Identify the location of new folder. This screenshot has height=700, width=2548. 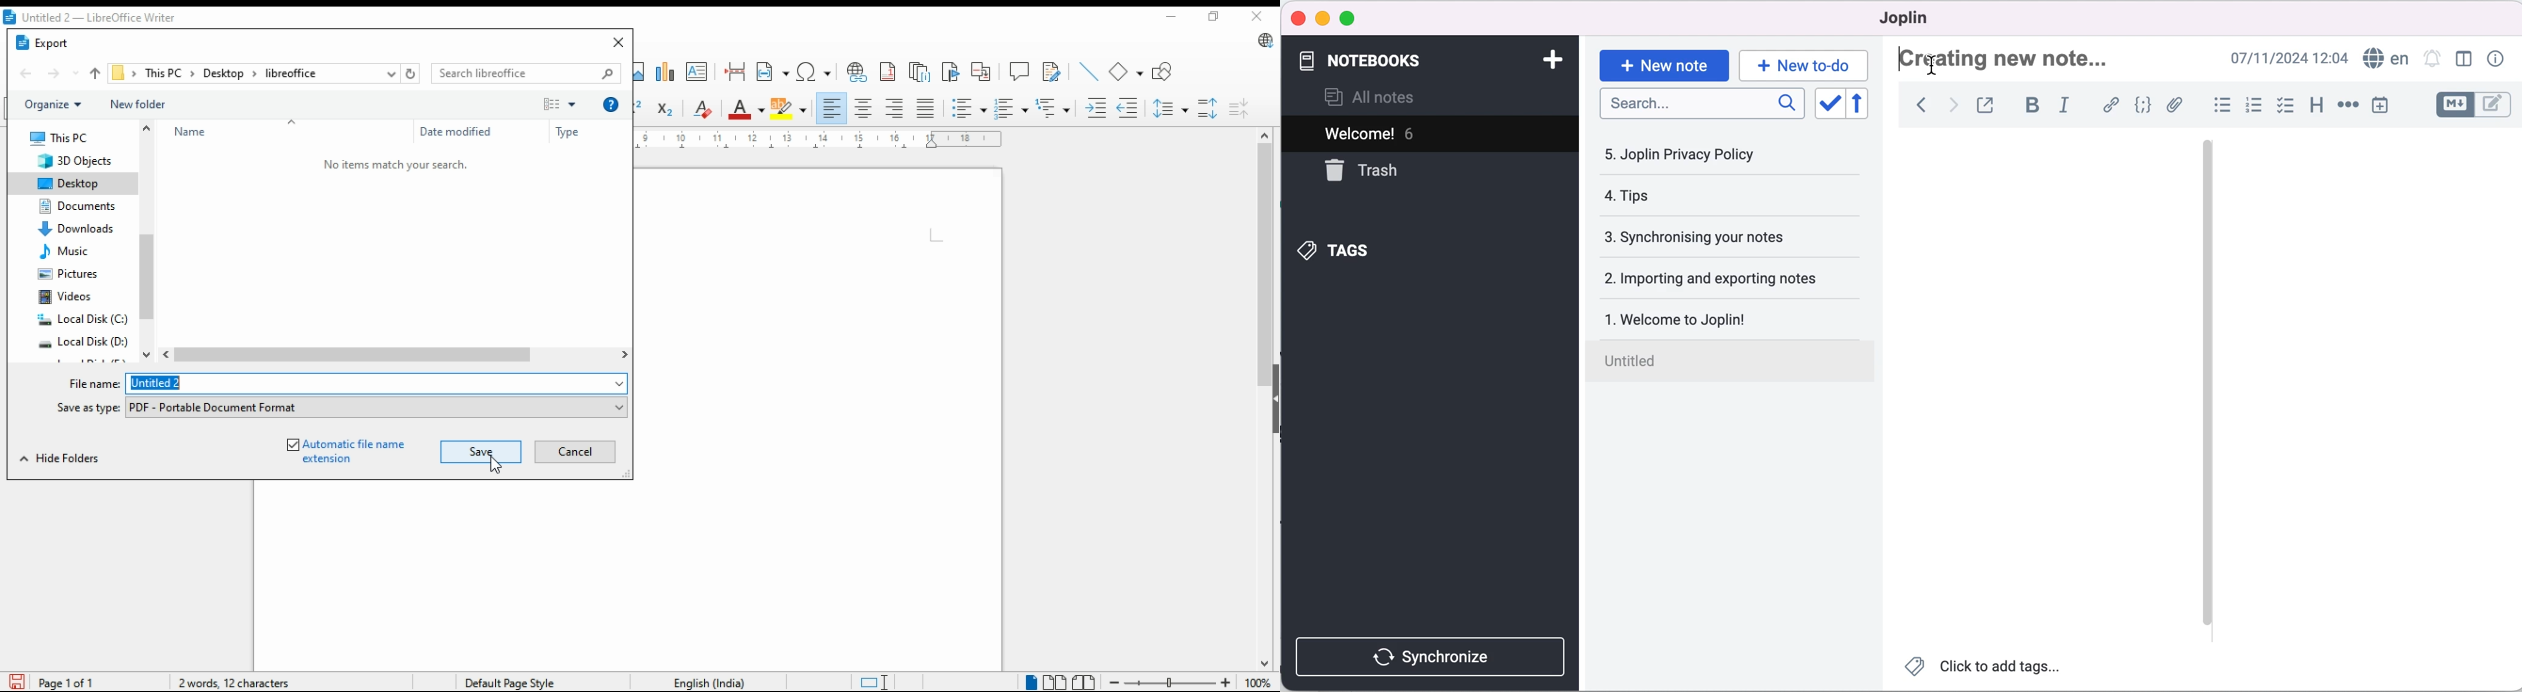
(141, 105).